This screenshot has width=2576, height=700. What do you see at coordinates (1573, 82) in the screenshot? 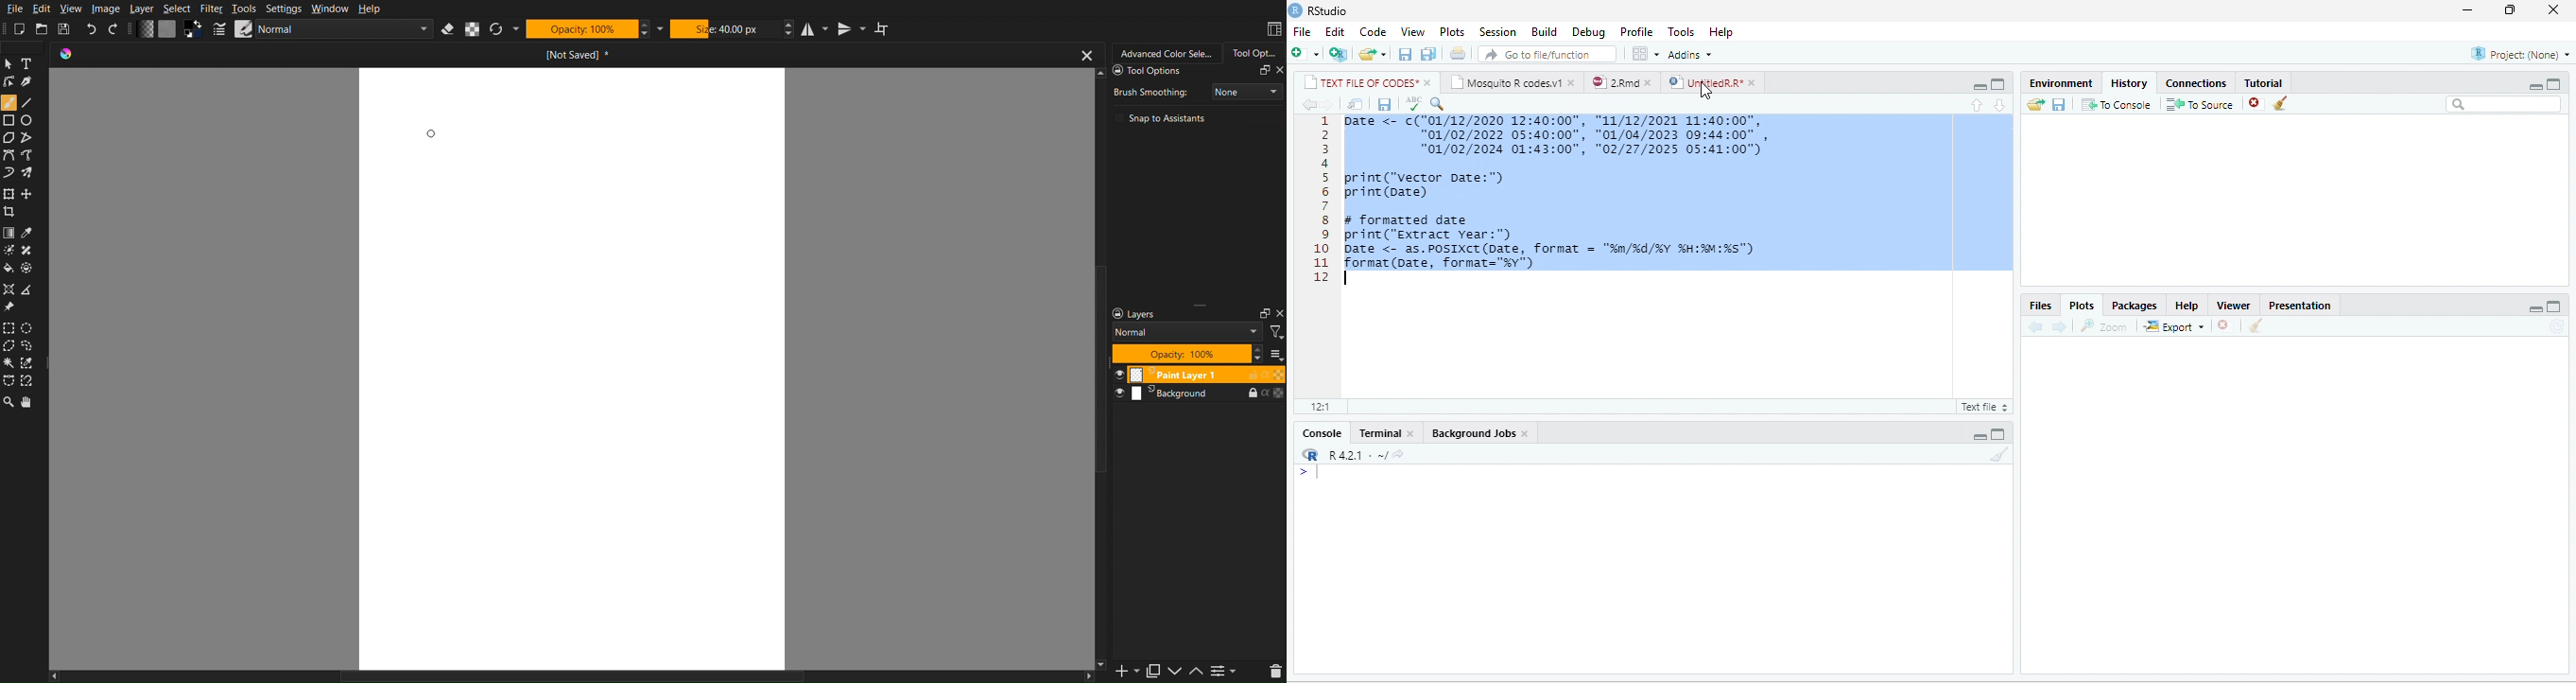
I see `close` at bounding box center [1573, 82].